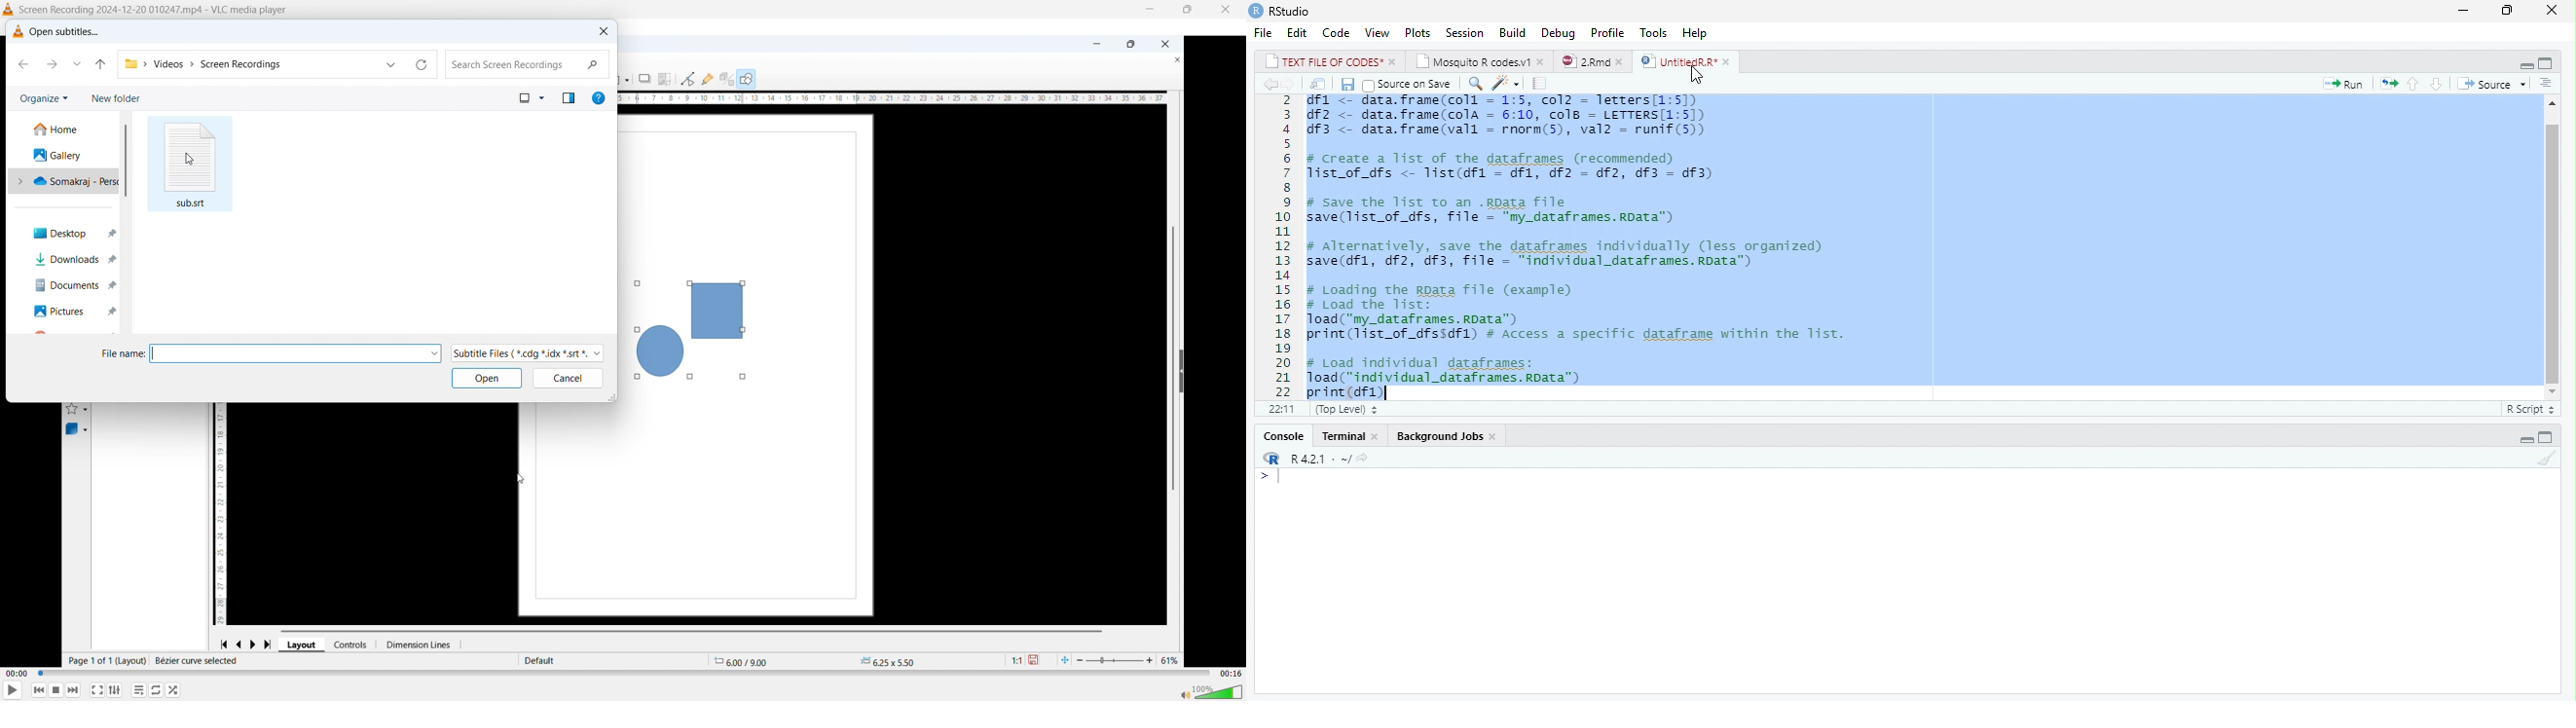 This screenshot has width=2576, height=728. I want to click on Full screen , so click(97, 689).